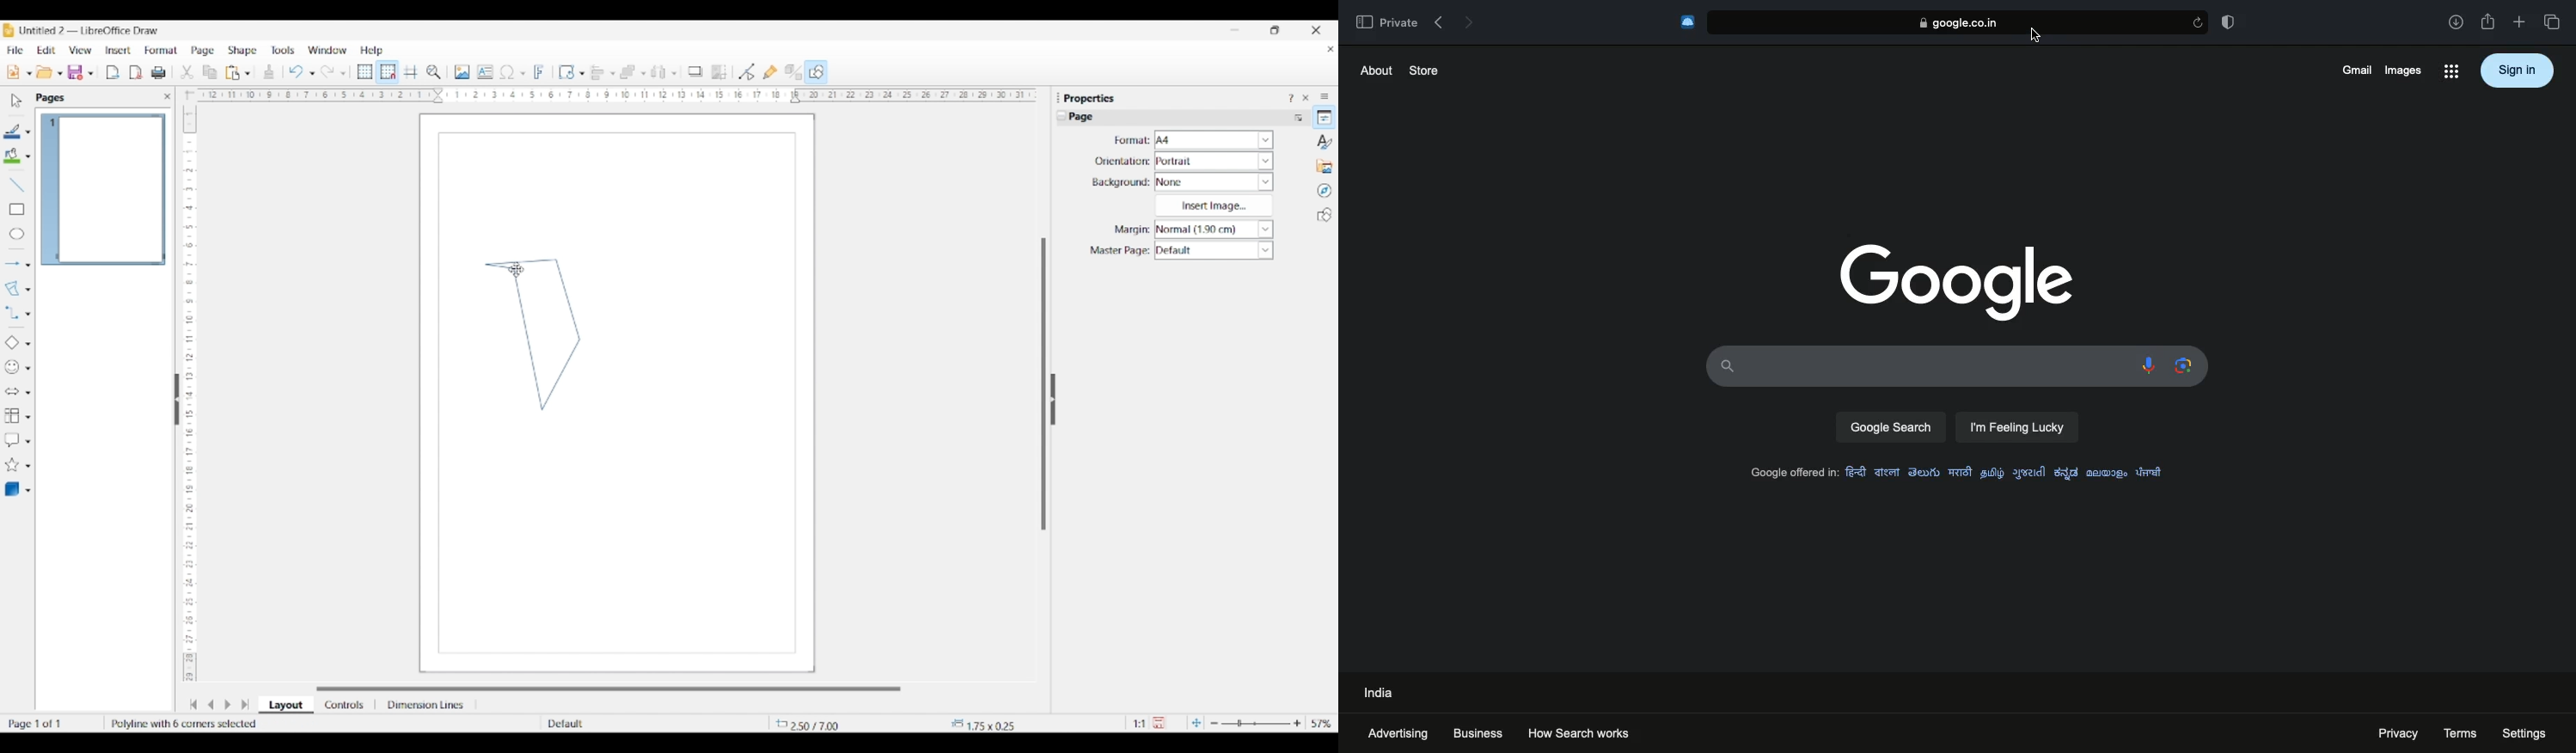  What do you see at coordinates (188, 387) in the screenshot?
I see `Vertical ruler` at bounding box center [188, 387].